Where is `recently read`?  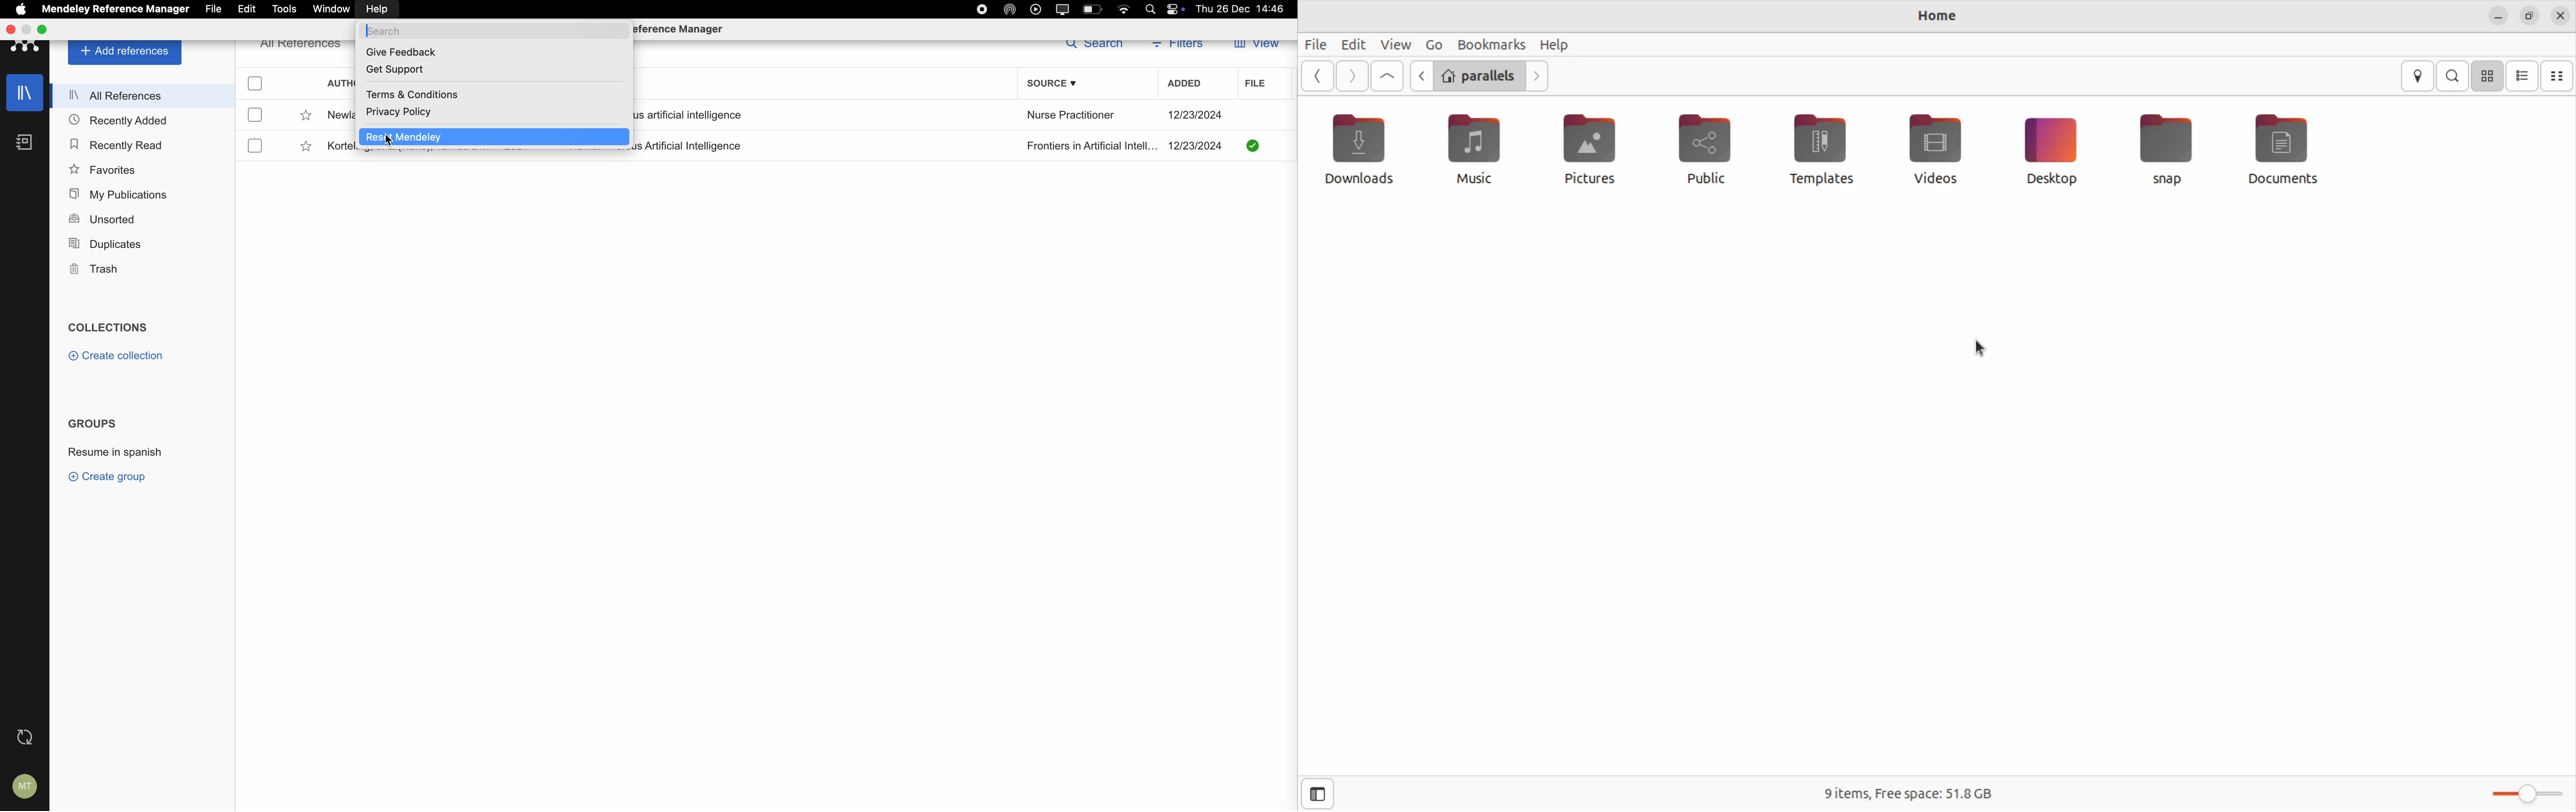 recently read is located at coordinates (118, 144).